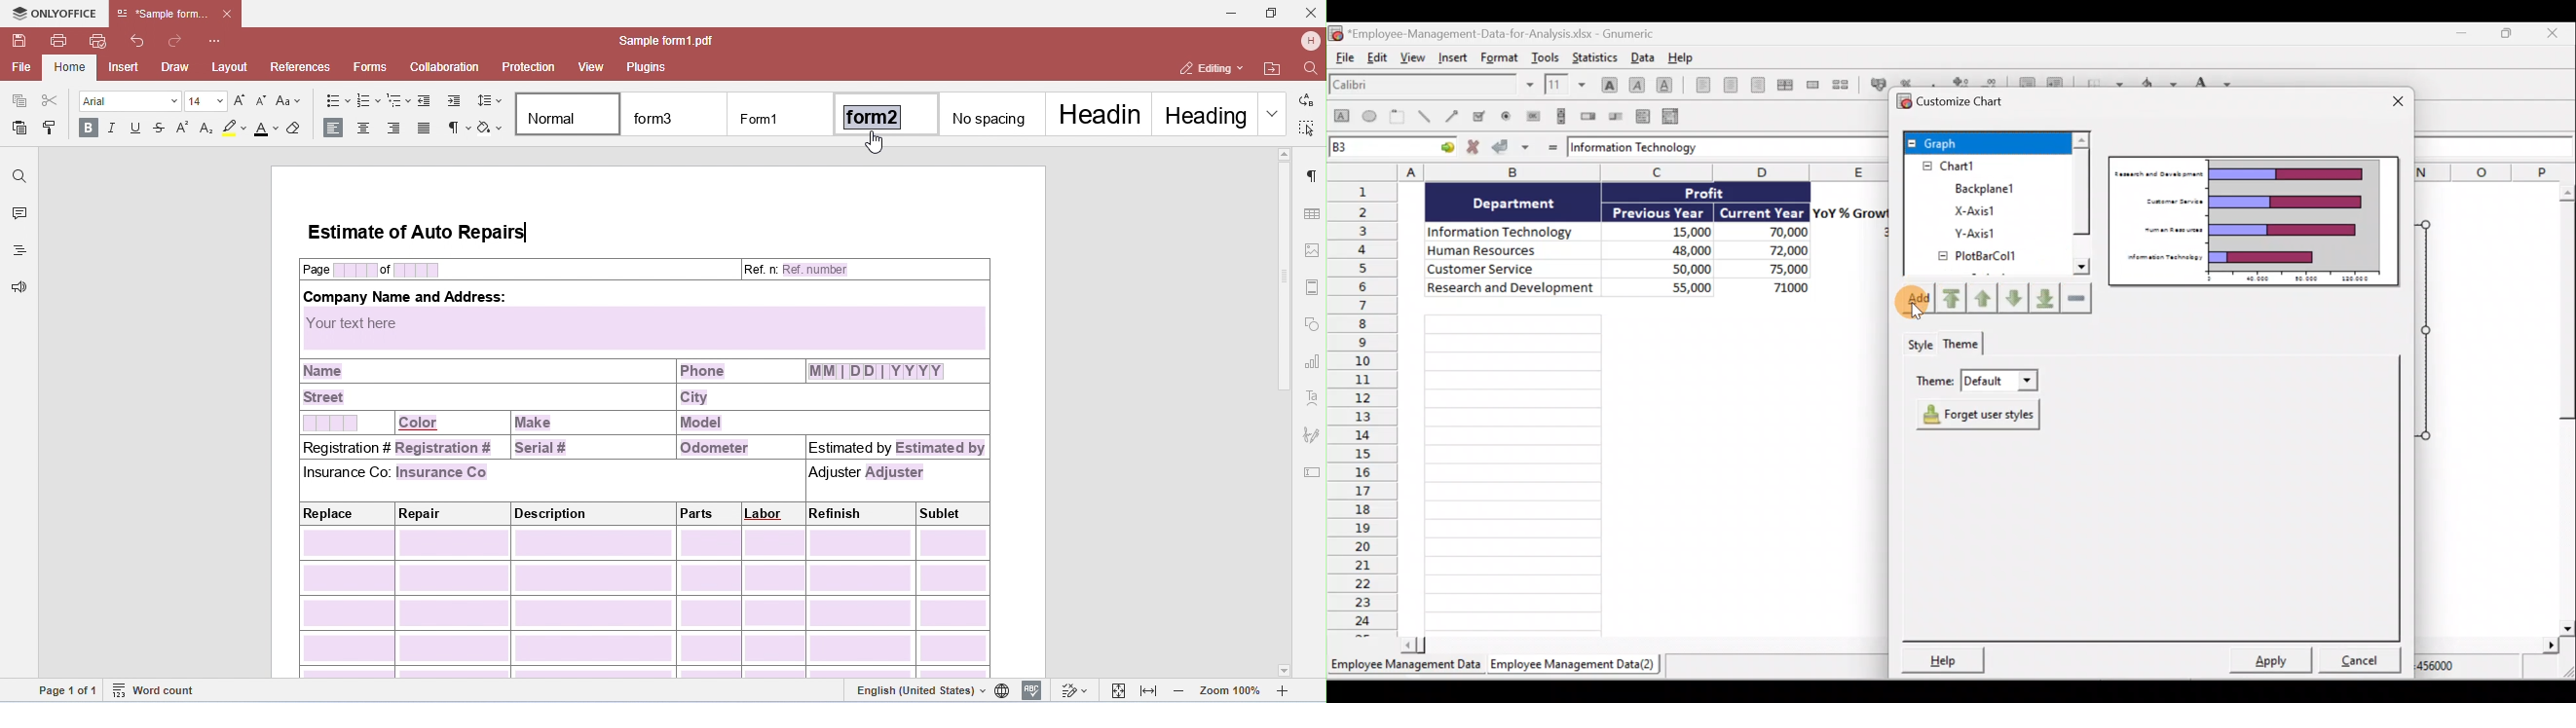 This screenshot has height=728, width=2576. Describe the element at coordinates (2256, 221) in the screenshot. I see `Preview` at that location.